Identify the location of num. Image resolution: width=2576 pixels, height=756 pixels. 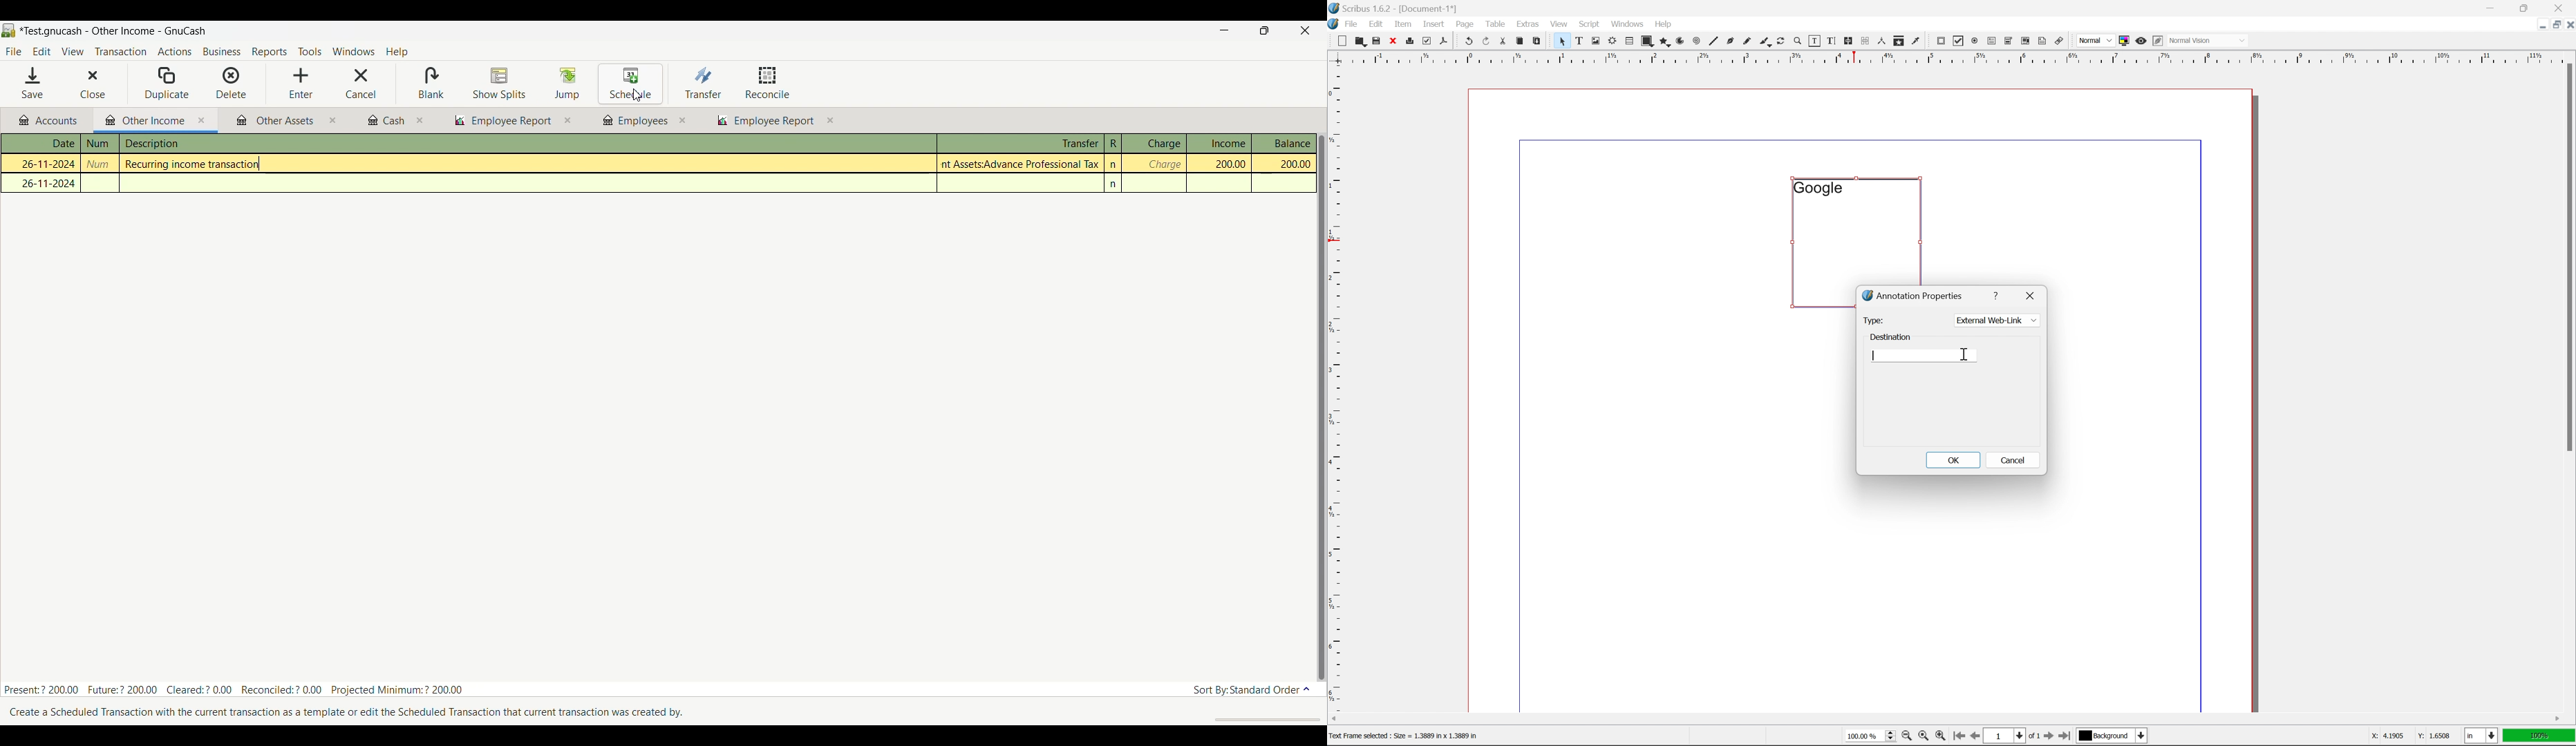
(100, 144).